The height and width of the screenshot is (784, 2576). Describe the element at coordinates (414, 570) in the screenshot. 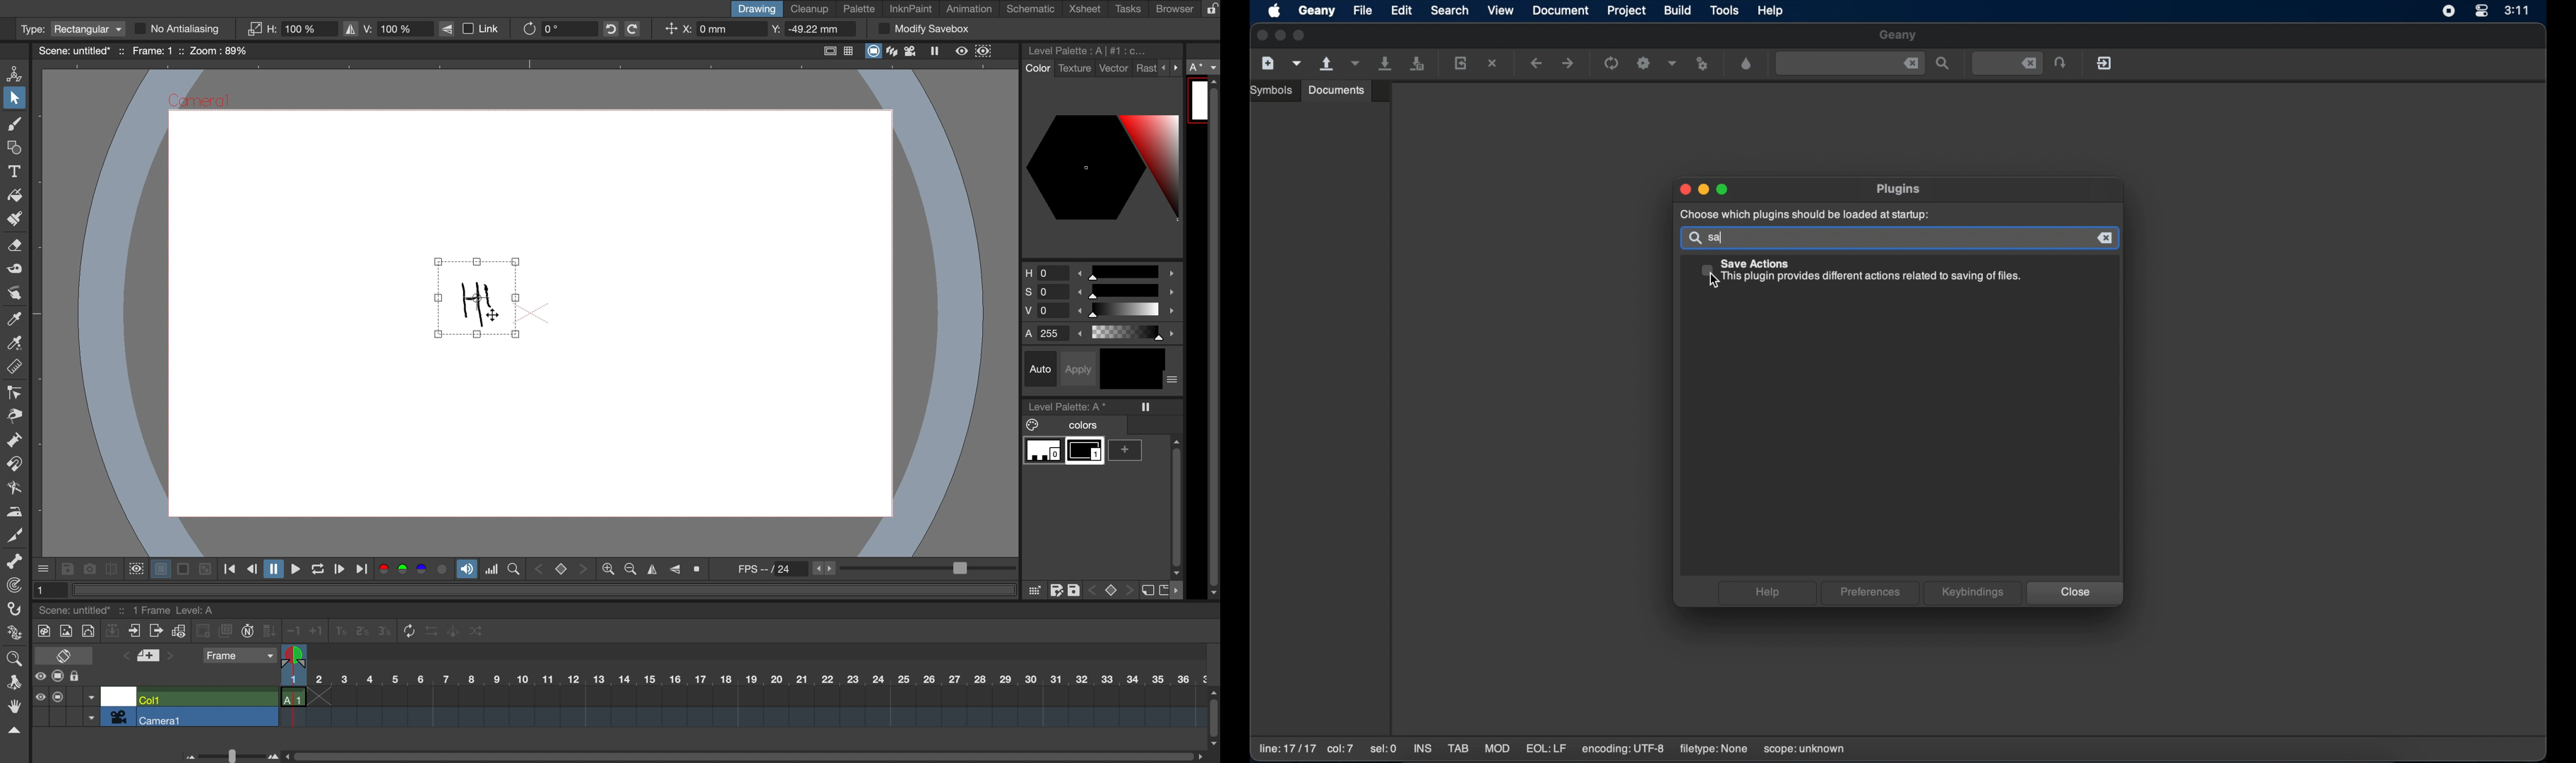

I see `colors` at that location.